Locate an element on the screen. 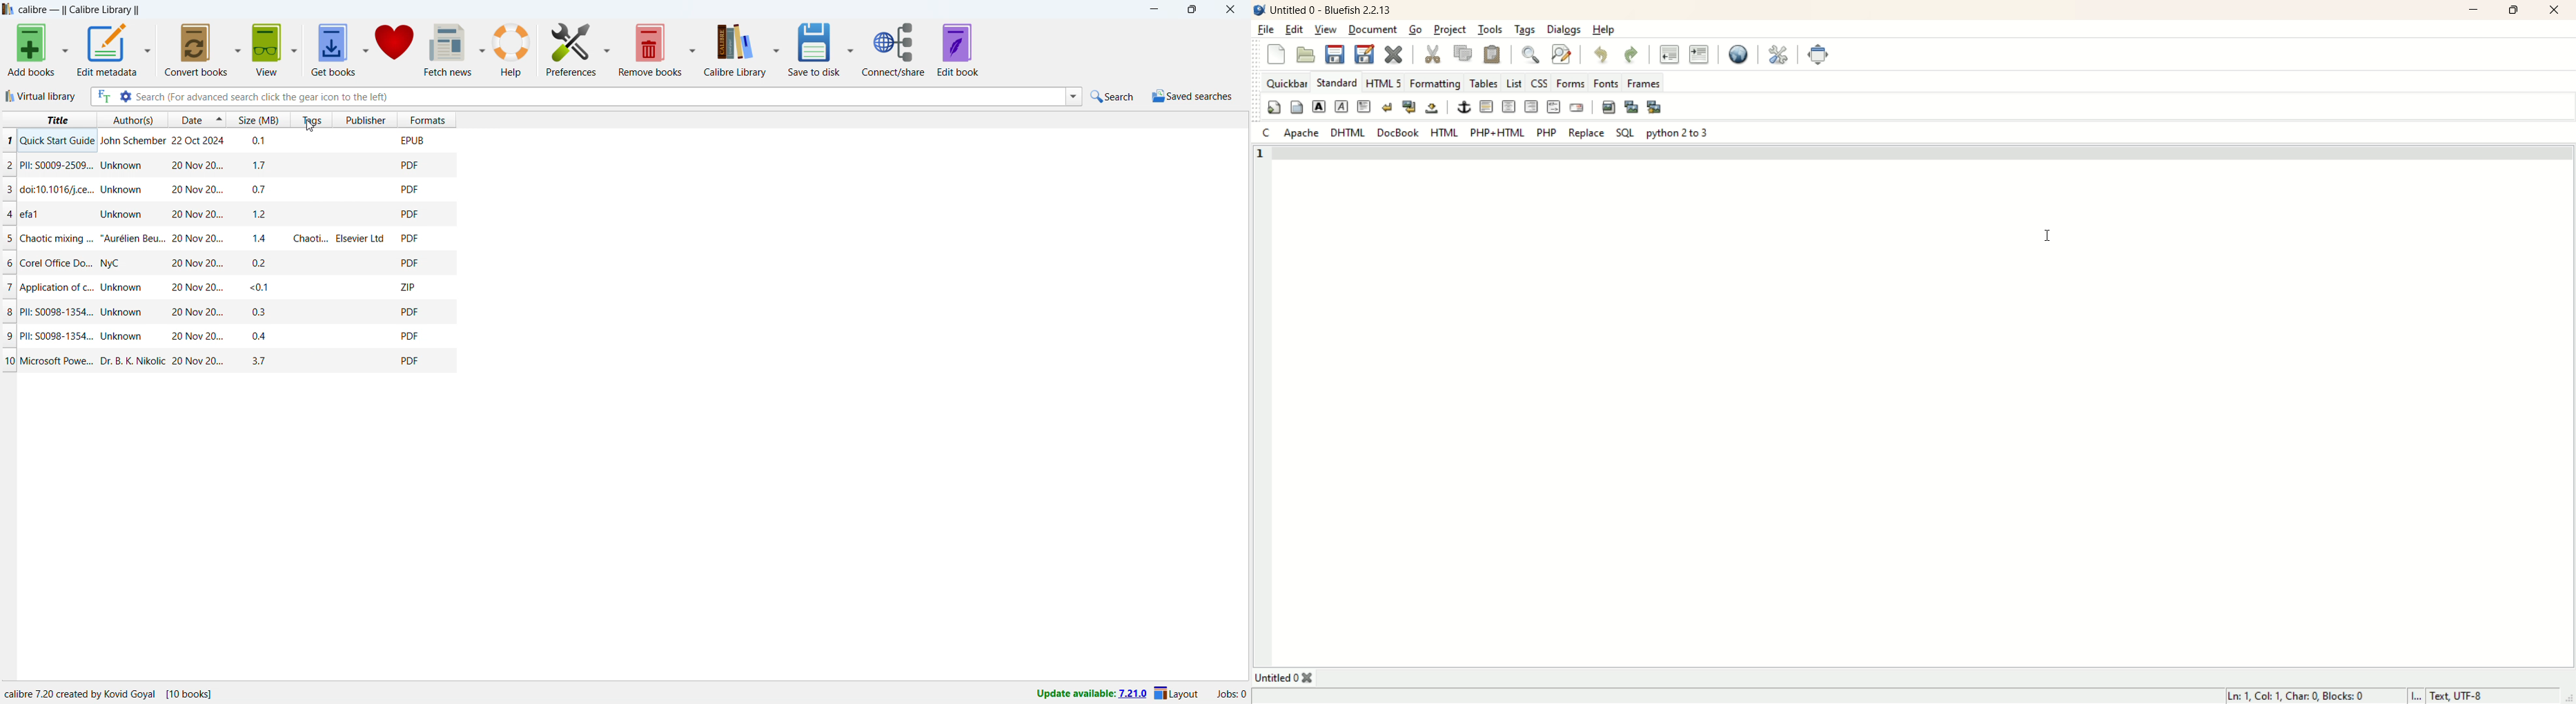 The width and height of the screenshot is (2576, 728). project is located at coordinates (1451, 30).